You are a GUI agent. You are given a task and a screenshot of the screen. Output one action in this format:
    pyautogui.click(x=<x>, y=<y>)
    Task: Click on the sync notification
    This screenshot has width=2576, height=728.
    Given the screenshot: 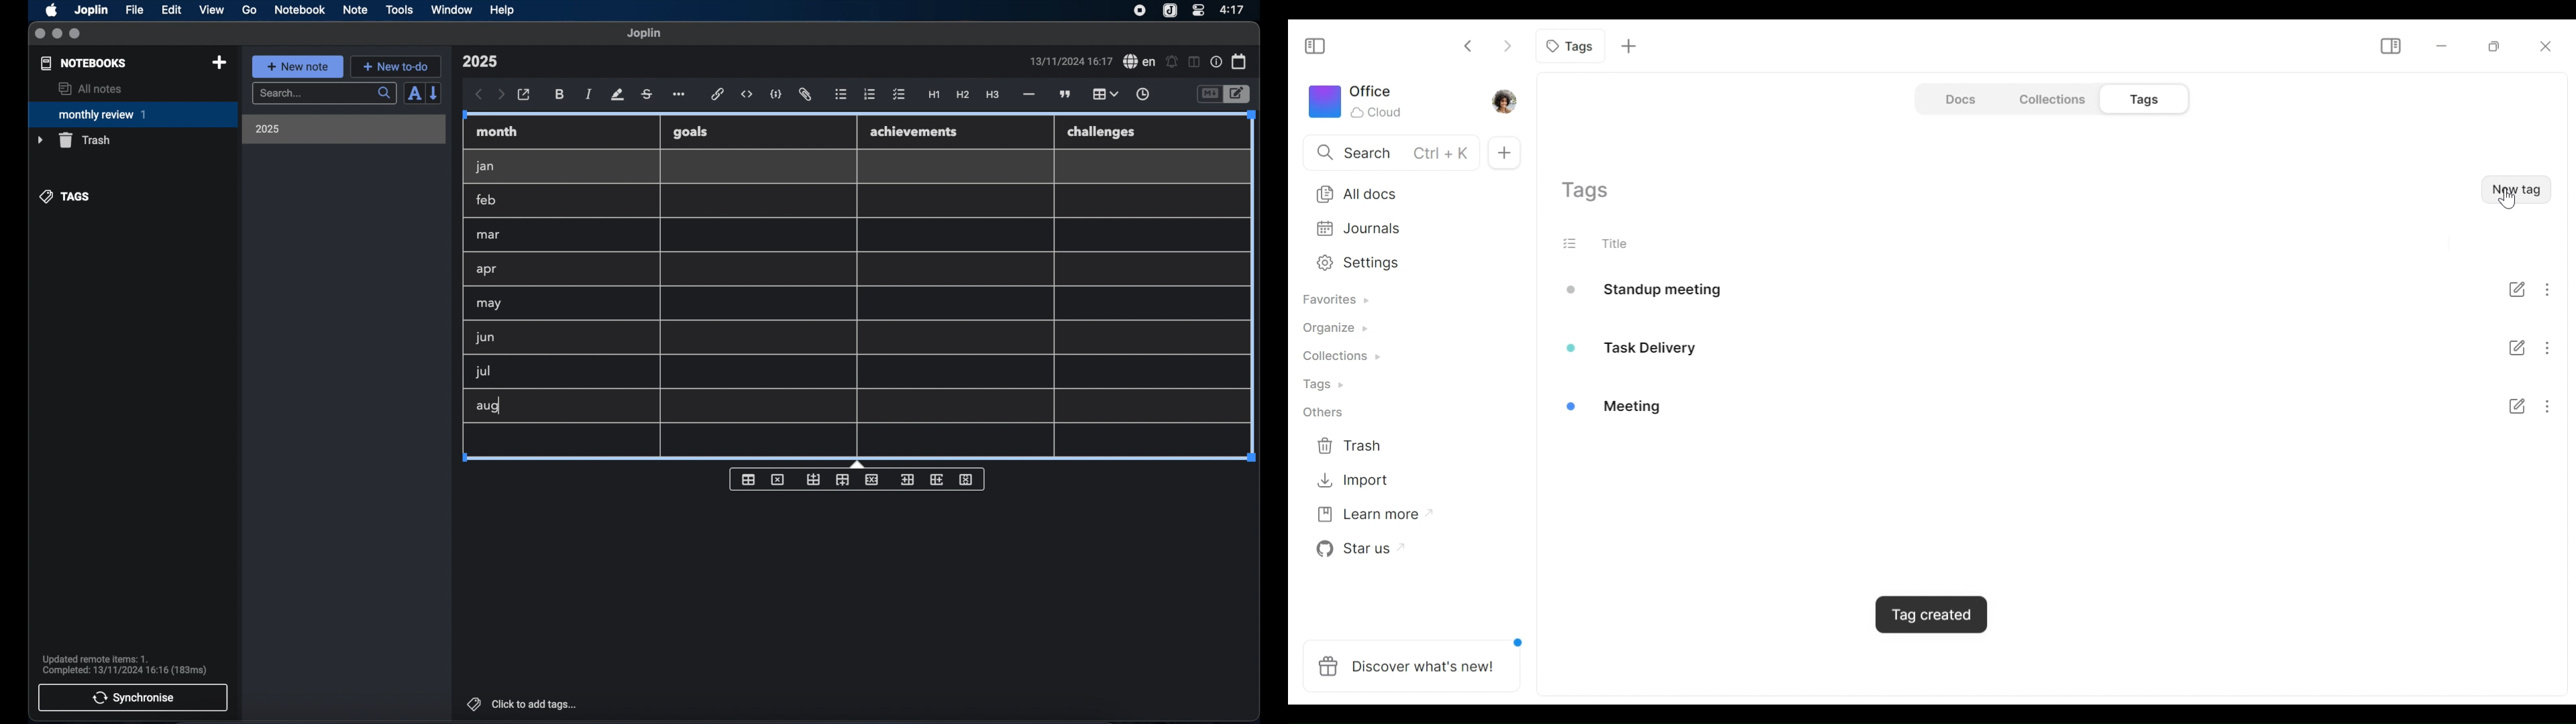 What is the action you would take?
    pyautogui.click(x=125, y=665)
    